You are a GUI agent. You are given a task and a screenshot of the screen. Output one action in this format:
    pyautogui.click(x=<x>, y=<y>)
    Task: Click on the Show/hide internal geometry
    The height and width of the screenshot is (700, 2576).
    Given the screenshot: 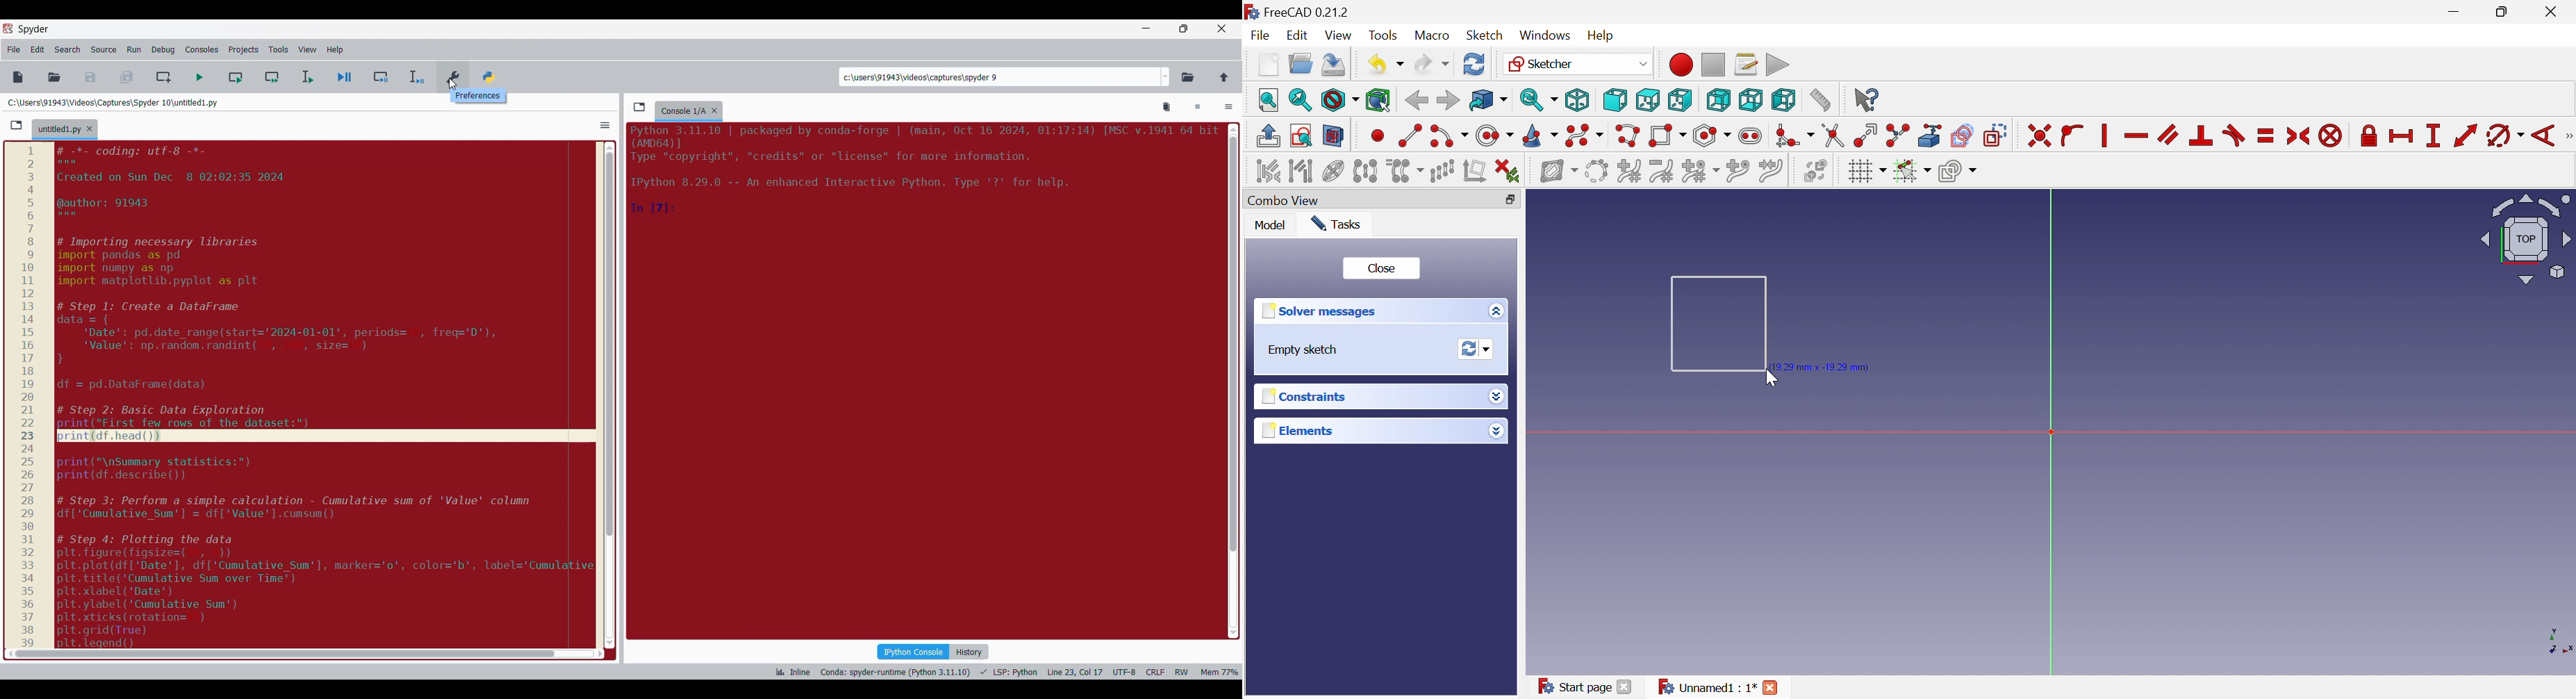 What is the action you would take?
    pyautogui.click(x=1332, y=172)
    